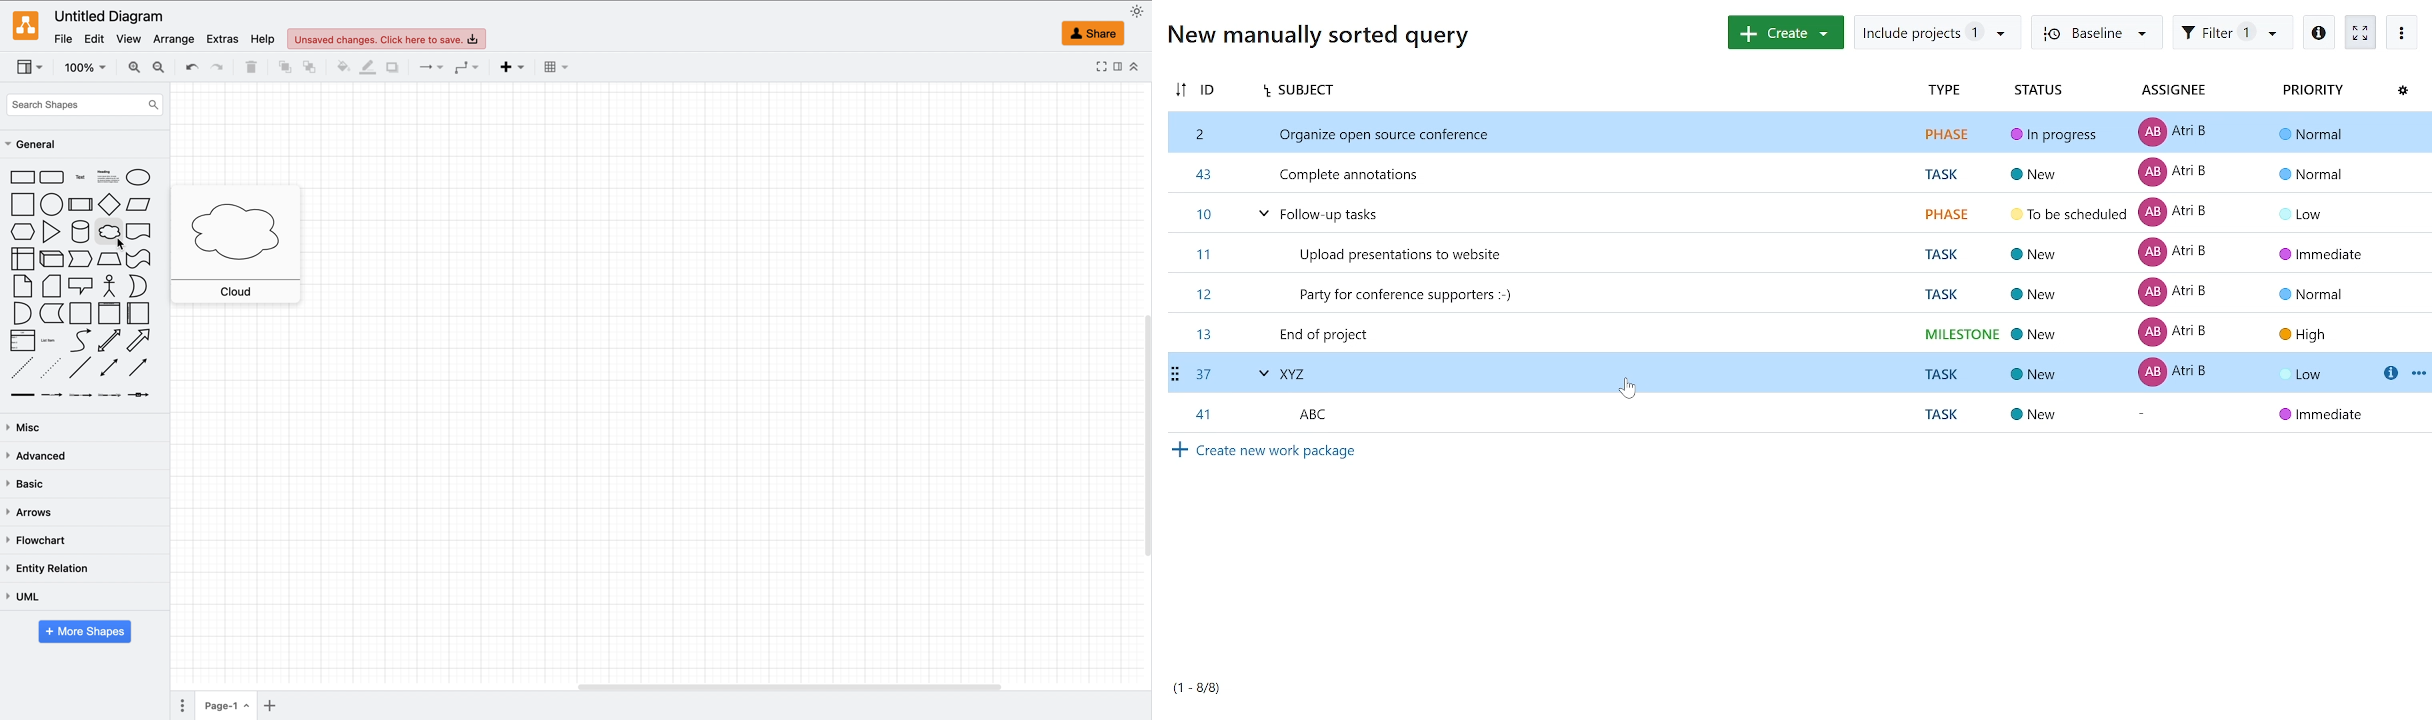 Image resolution: width=2436 pixels, height=728 pixels. What do you see at coordinates (113, 286) in the screenshot?
I see `actor` at bounding box center [113, 286].